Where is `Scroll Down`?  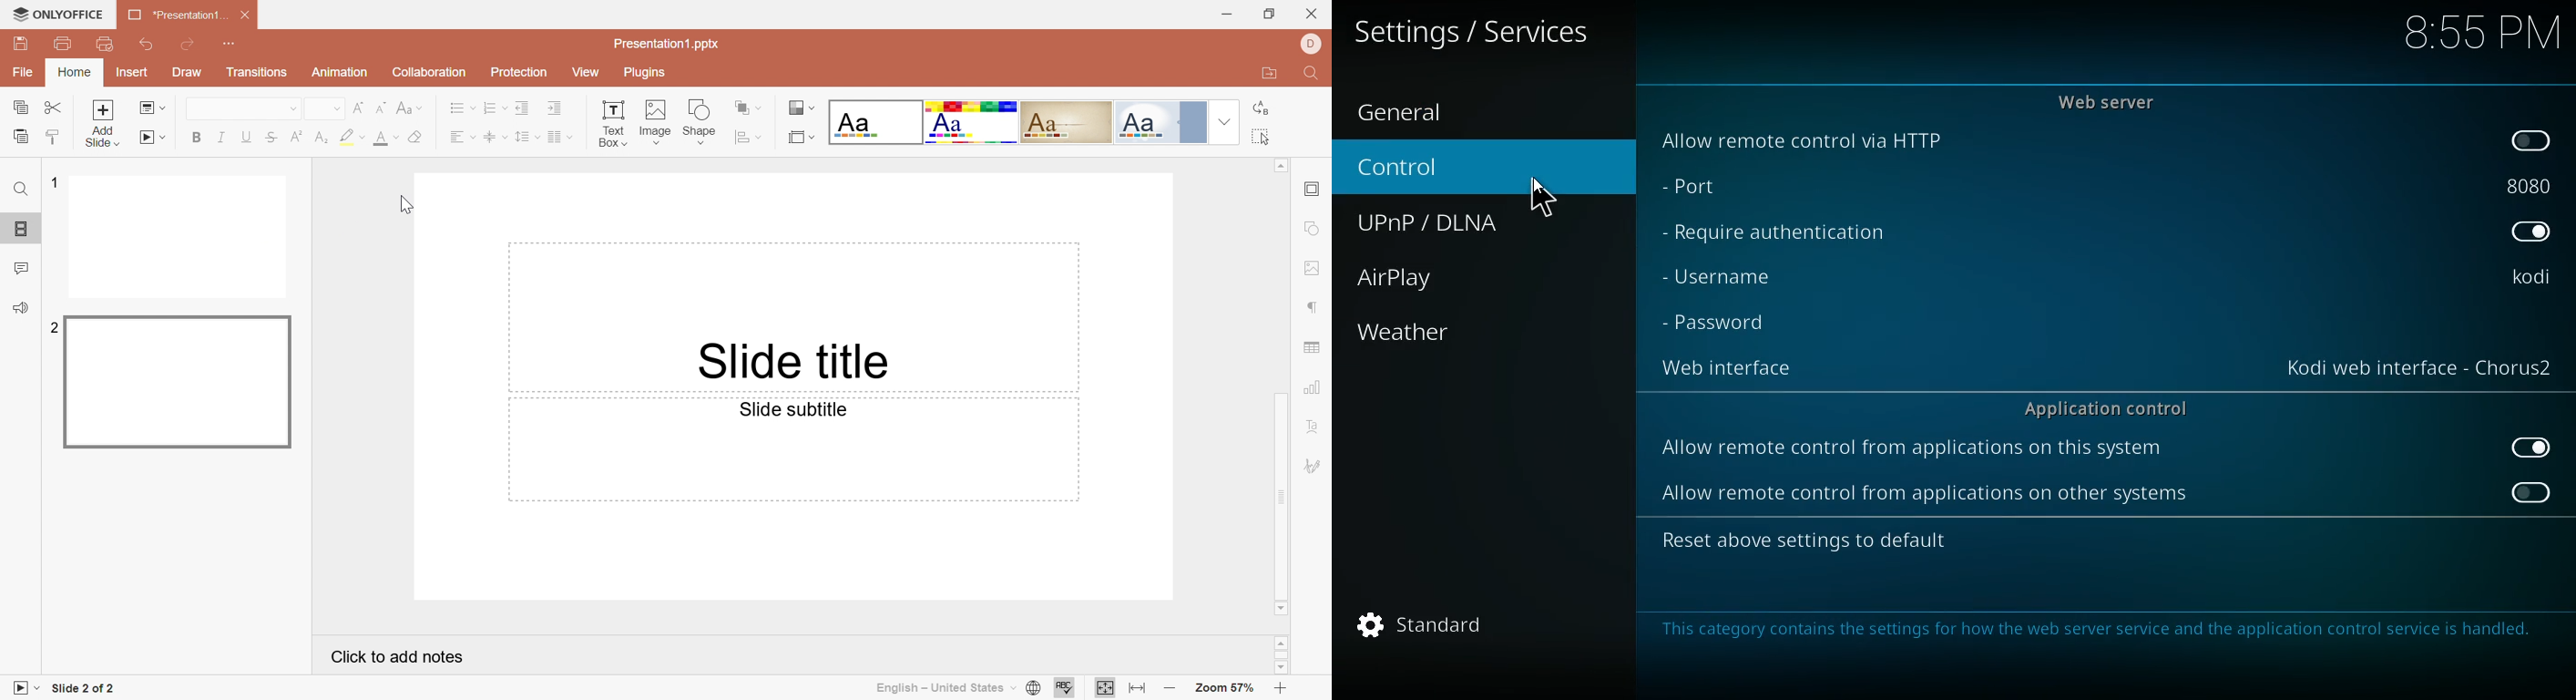
Scroll Down is located at coordinates (1280, 669).